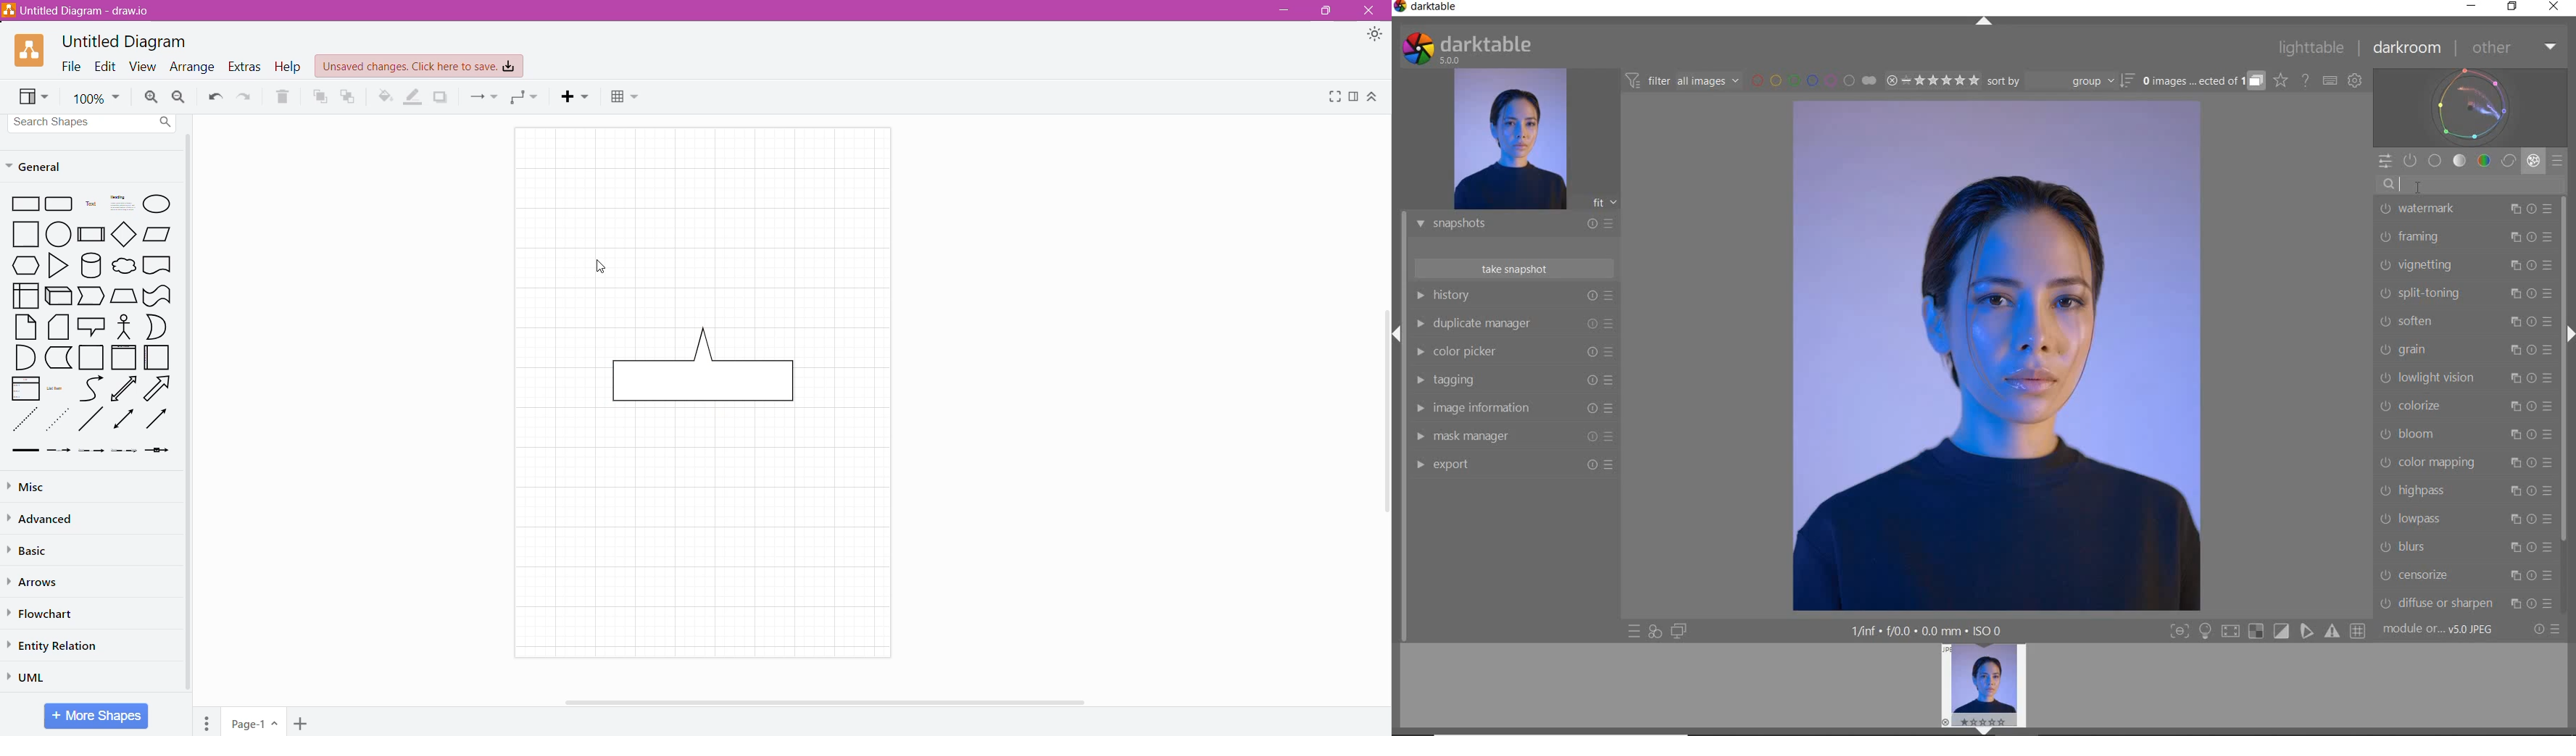 Image resolution: width=2576 pixels, height=756 pixels. Describe the element at coordinates (440, 97) in the screenshot. I see `Shadow` at that location.